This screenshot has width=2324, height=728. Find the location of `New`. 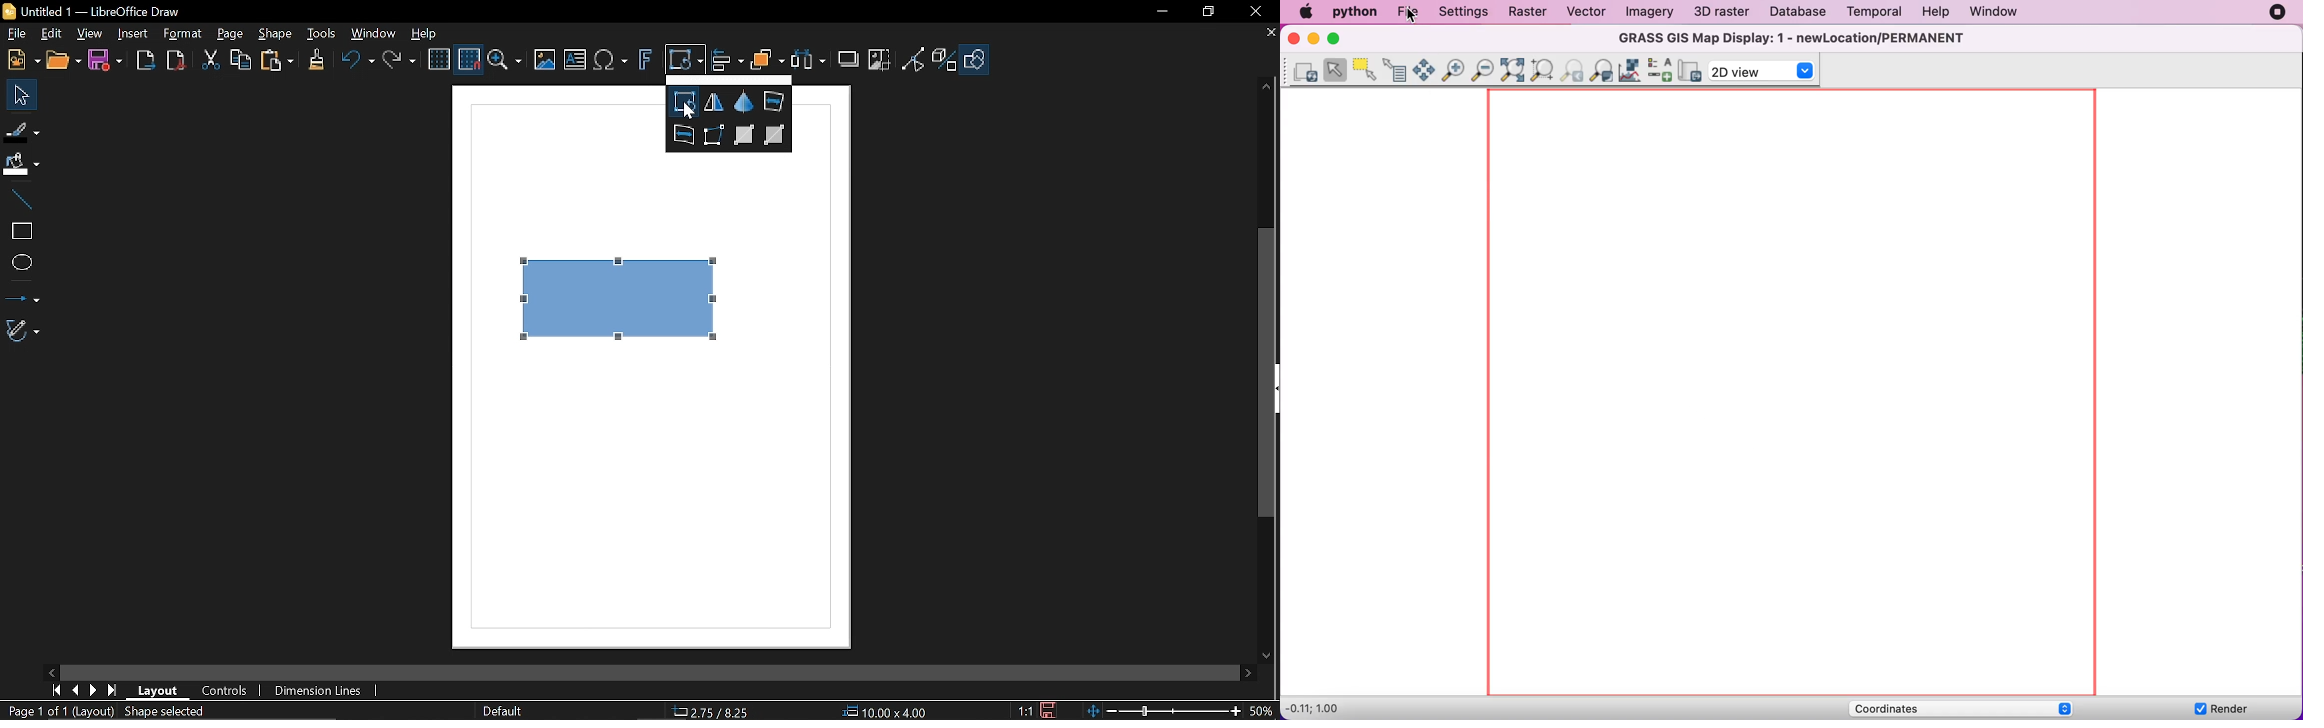

New is located at coordinates (22, 60).